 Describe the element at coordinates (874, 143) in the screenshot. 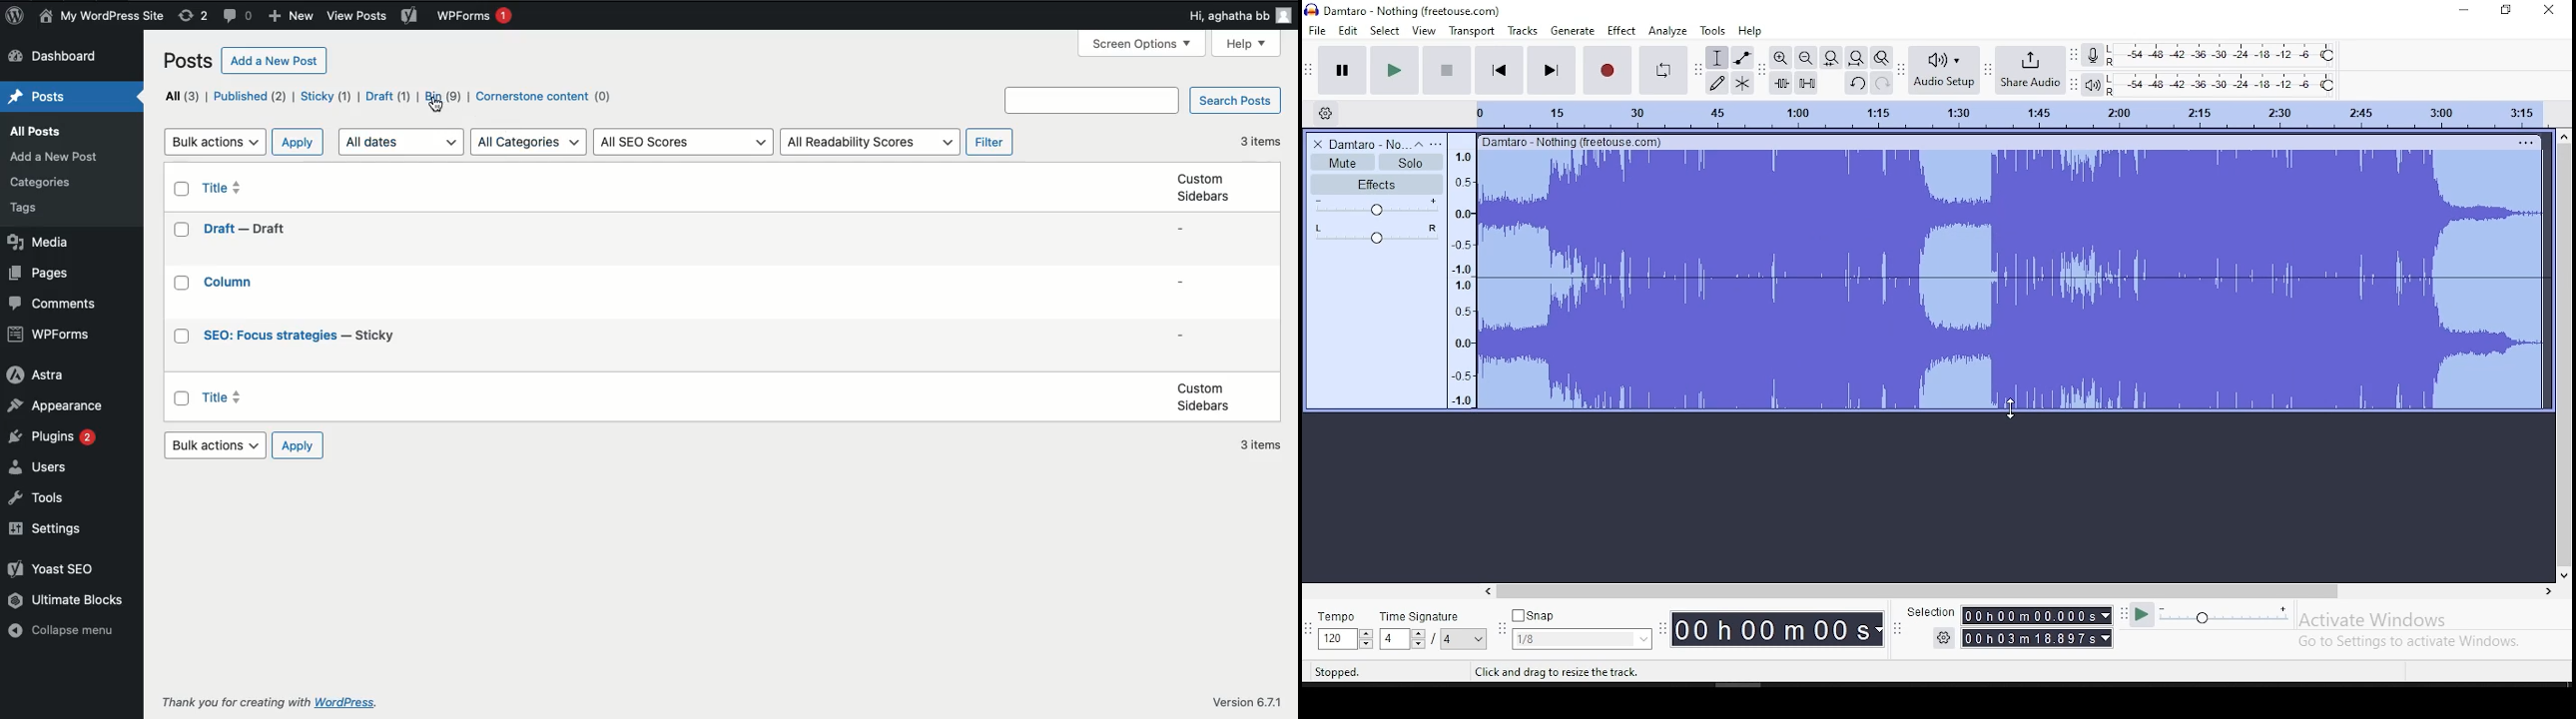

I see `All readability scores` at that location.